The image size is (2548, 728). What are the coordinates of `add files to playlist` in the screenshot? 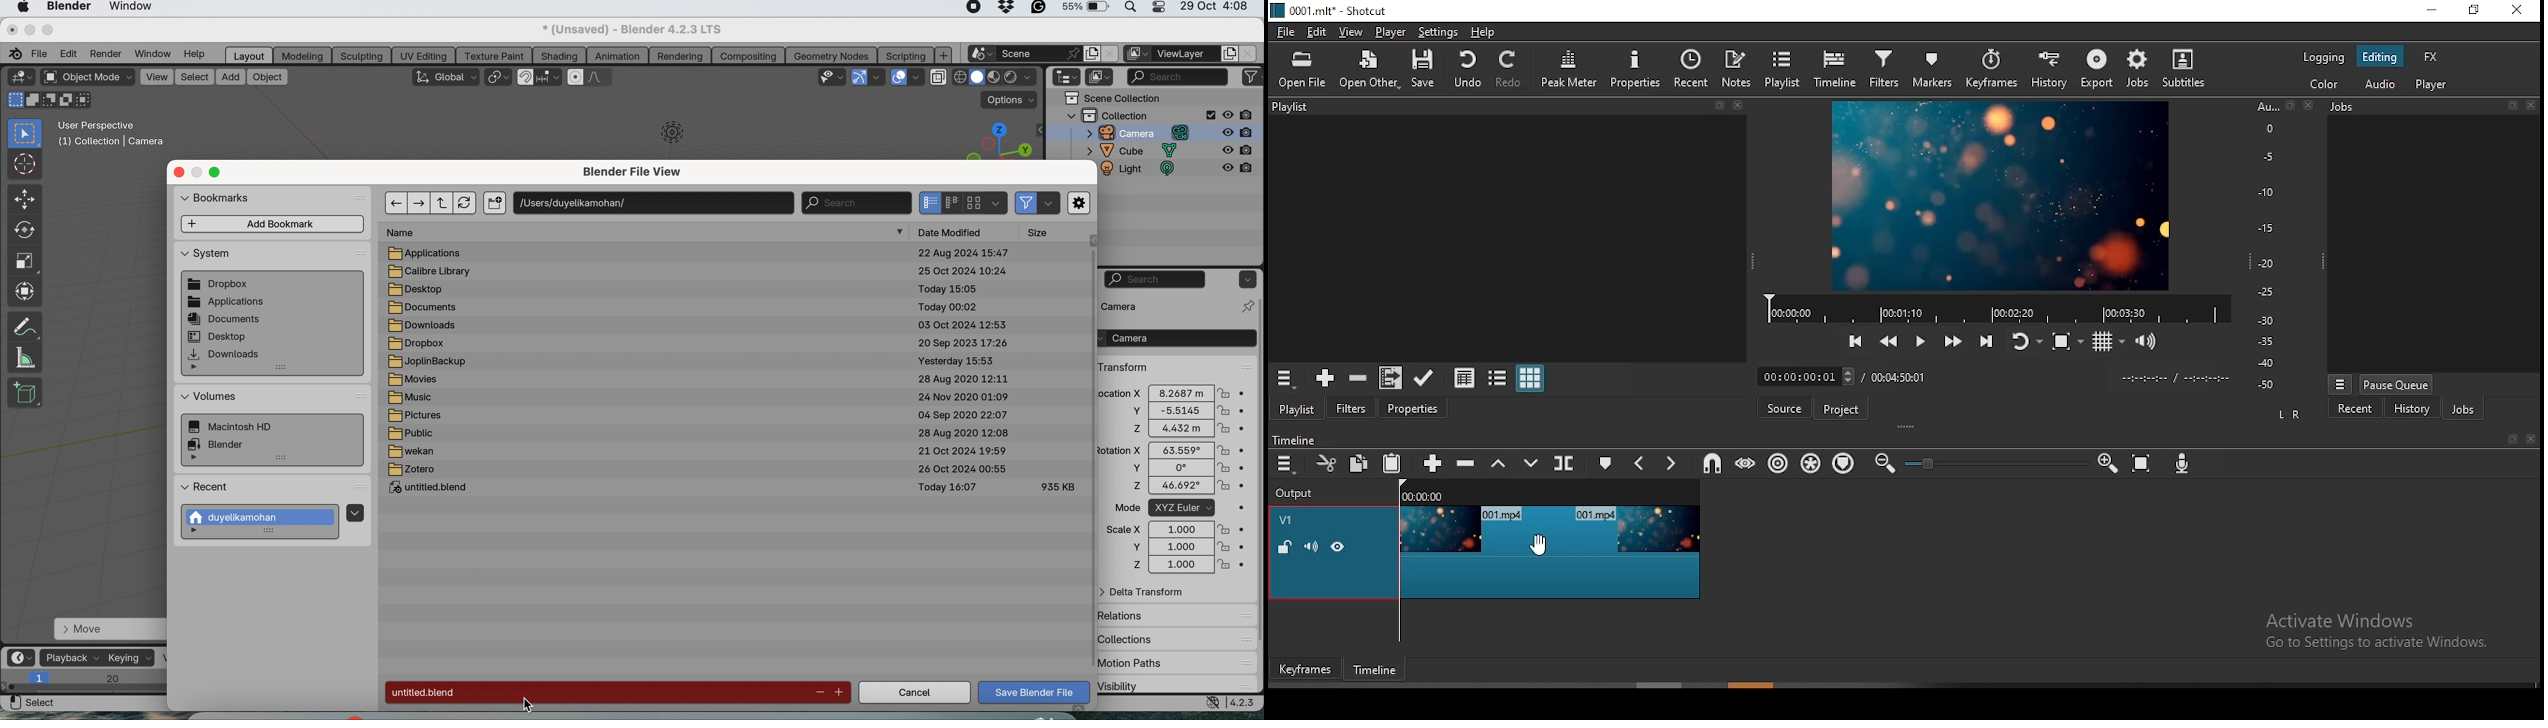 It's located at (1390, 378).